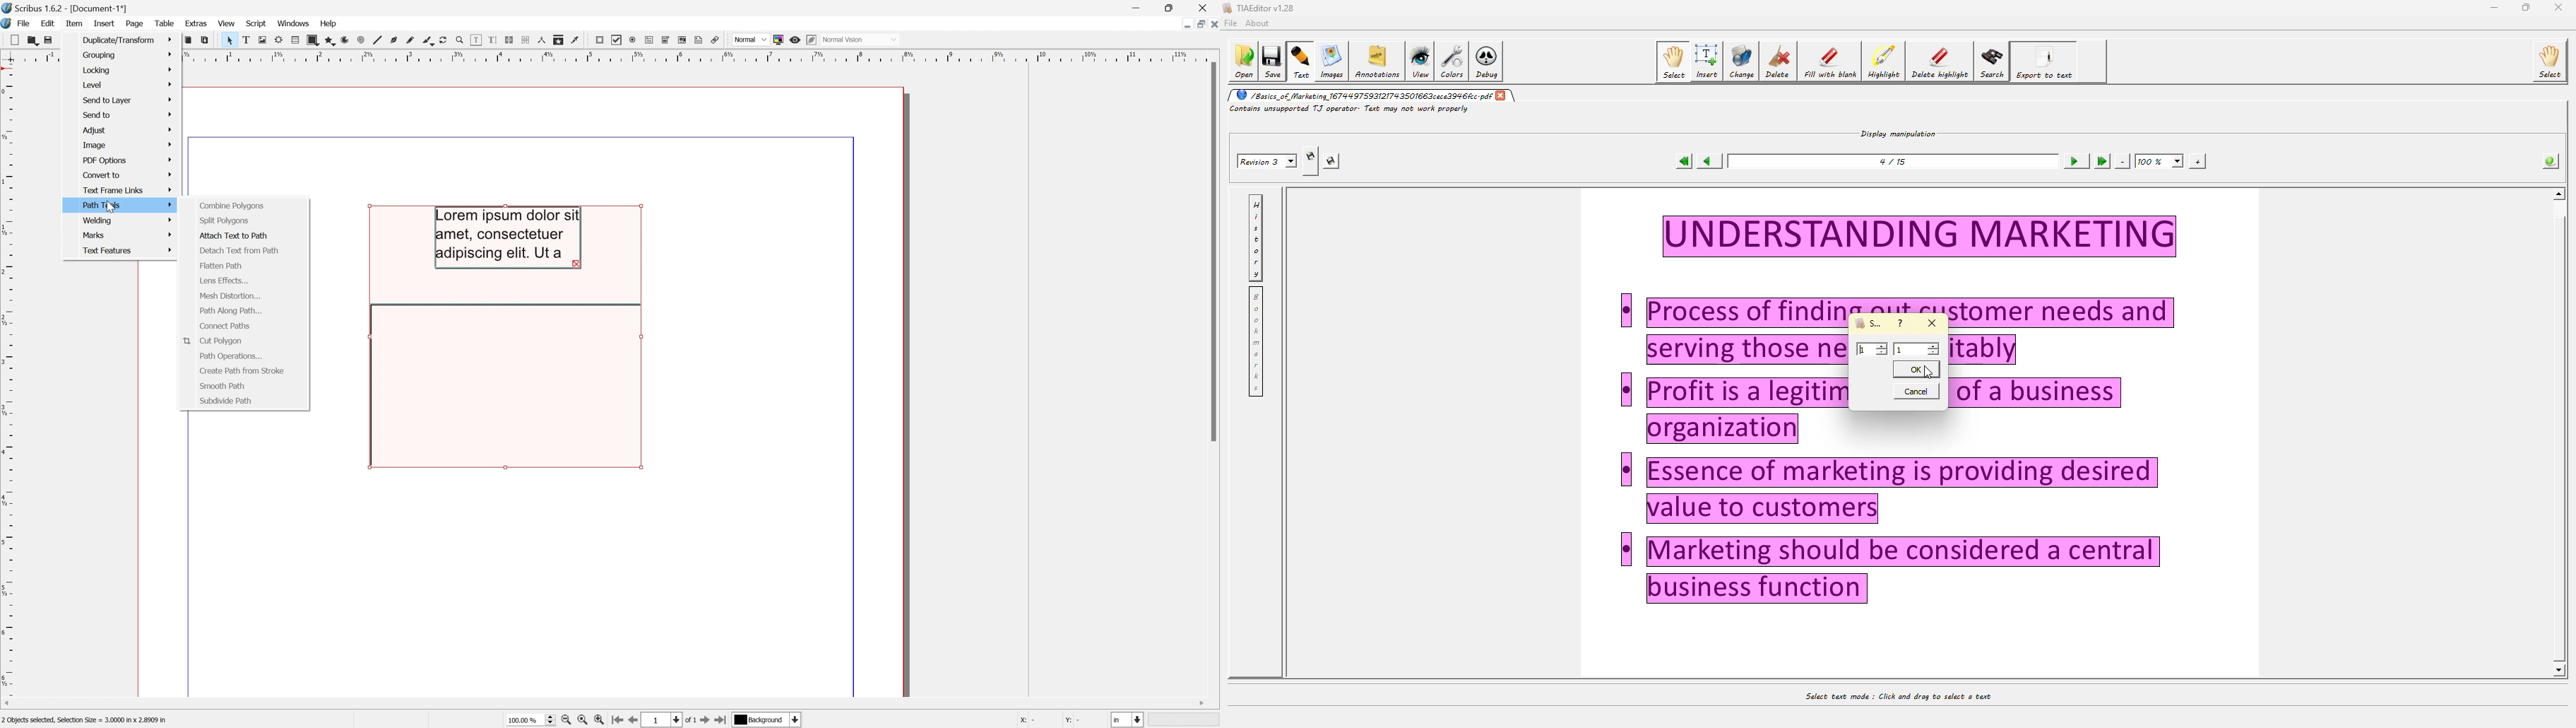 This screenshot has height=728, width=2576. I want to click on locking, so click(128, 69).